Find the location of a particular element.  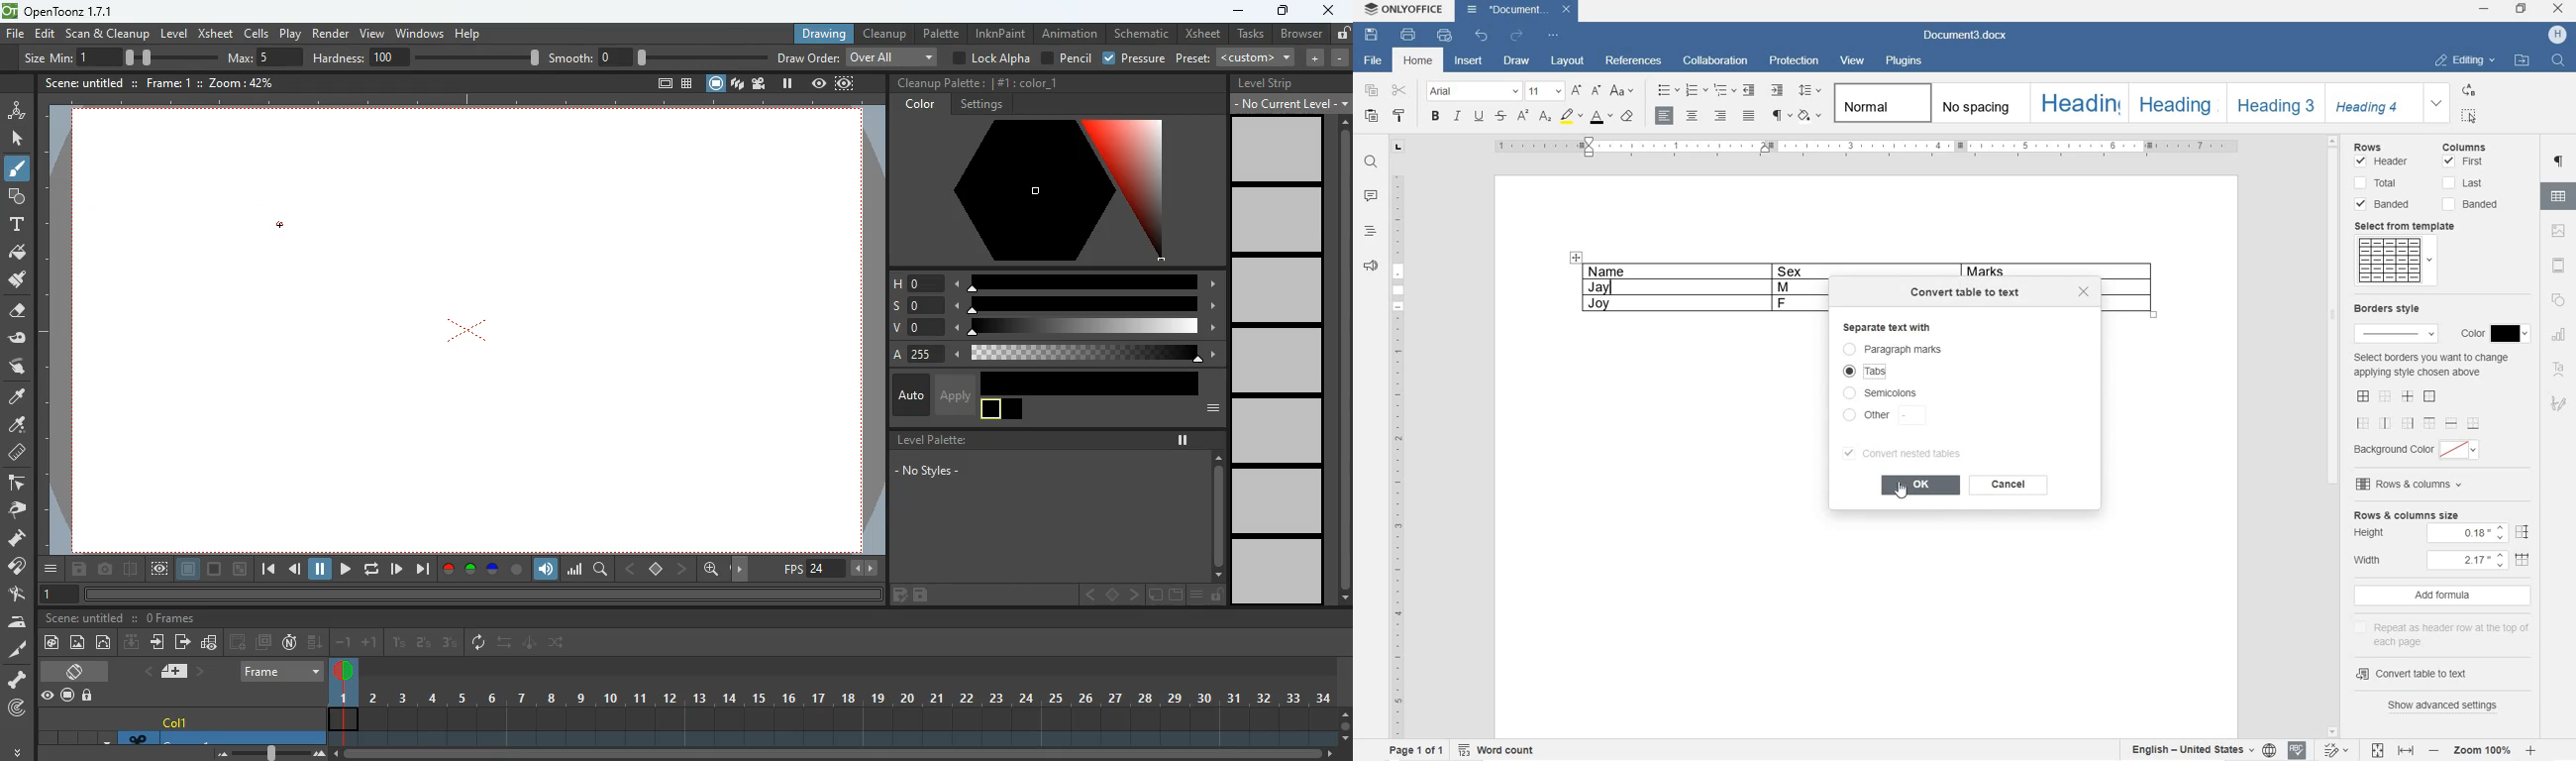

back is located at coordinates (295, 572).